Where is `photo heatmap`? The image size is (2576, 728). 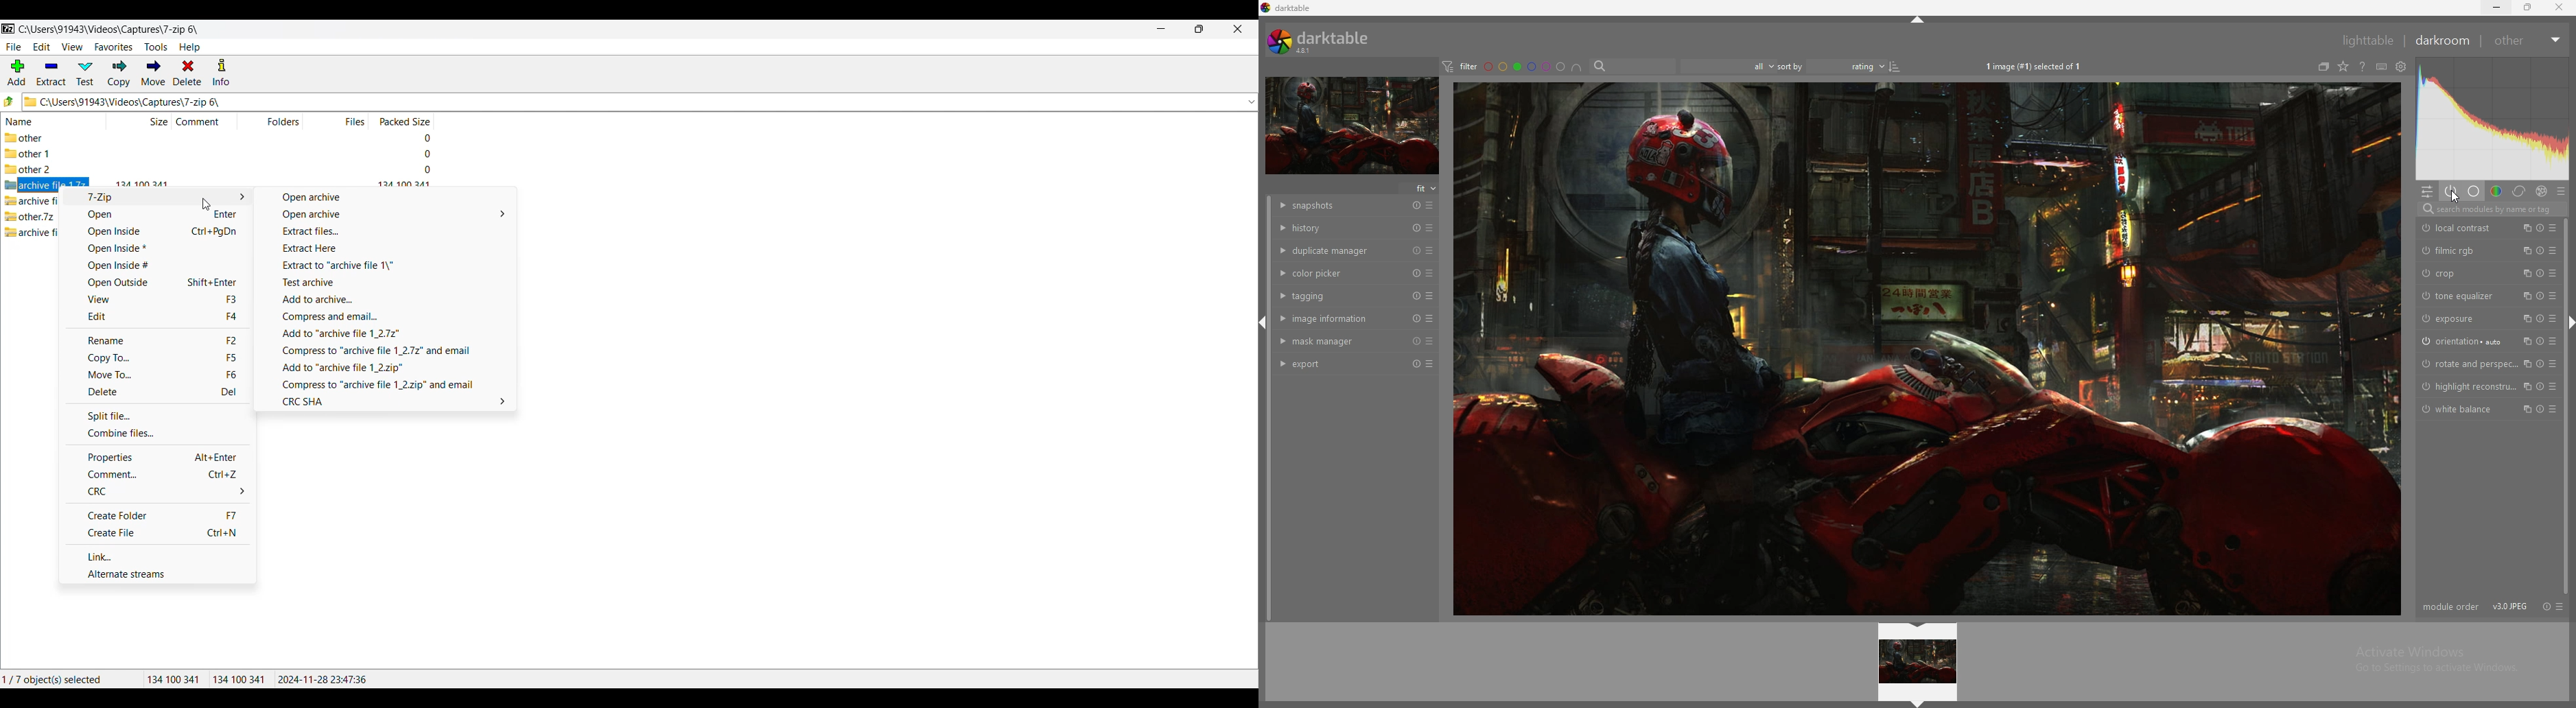 photo heatmap is located at coordinates (2493, 118).